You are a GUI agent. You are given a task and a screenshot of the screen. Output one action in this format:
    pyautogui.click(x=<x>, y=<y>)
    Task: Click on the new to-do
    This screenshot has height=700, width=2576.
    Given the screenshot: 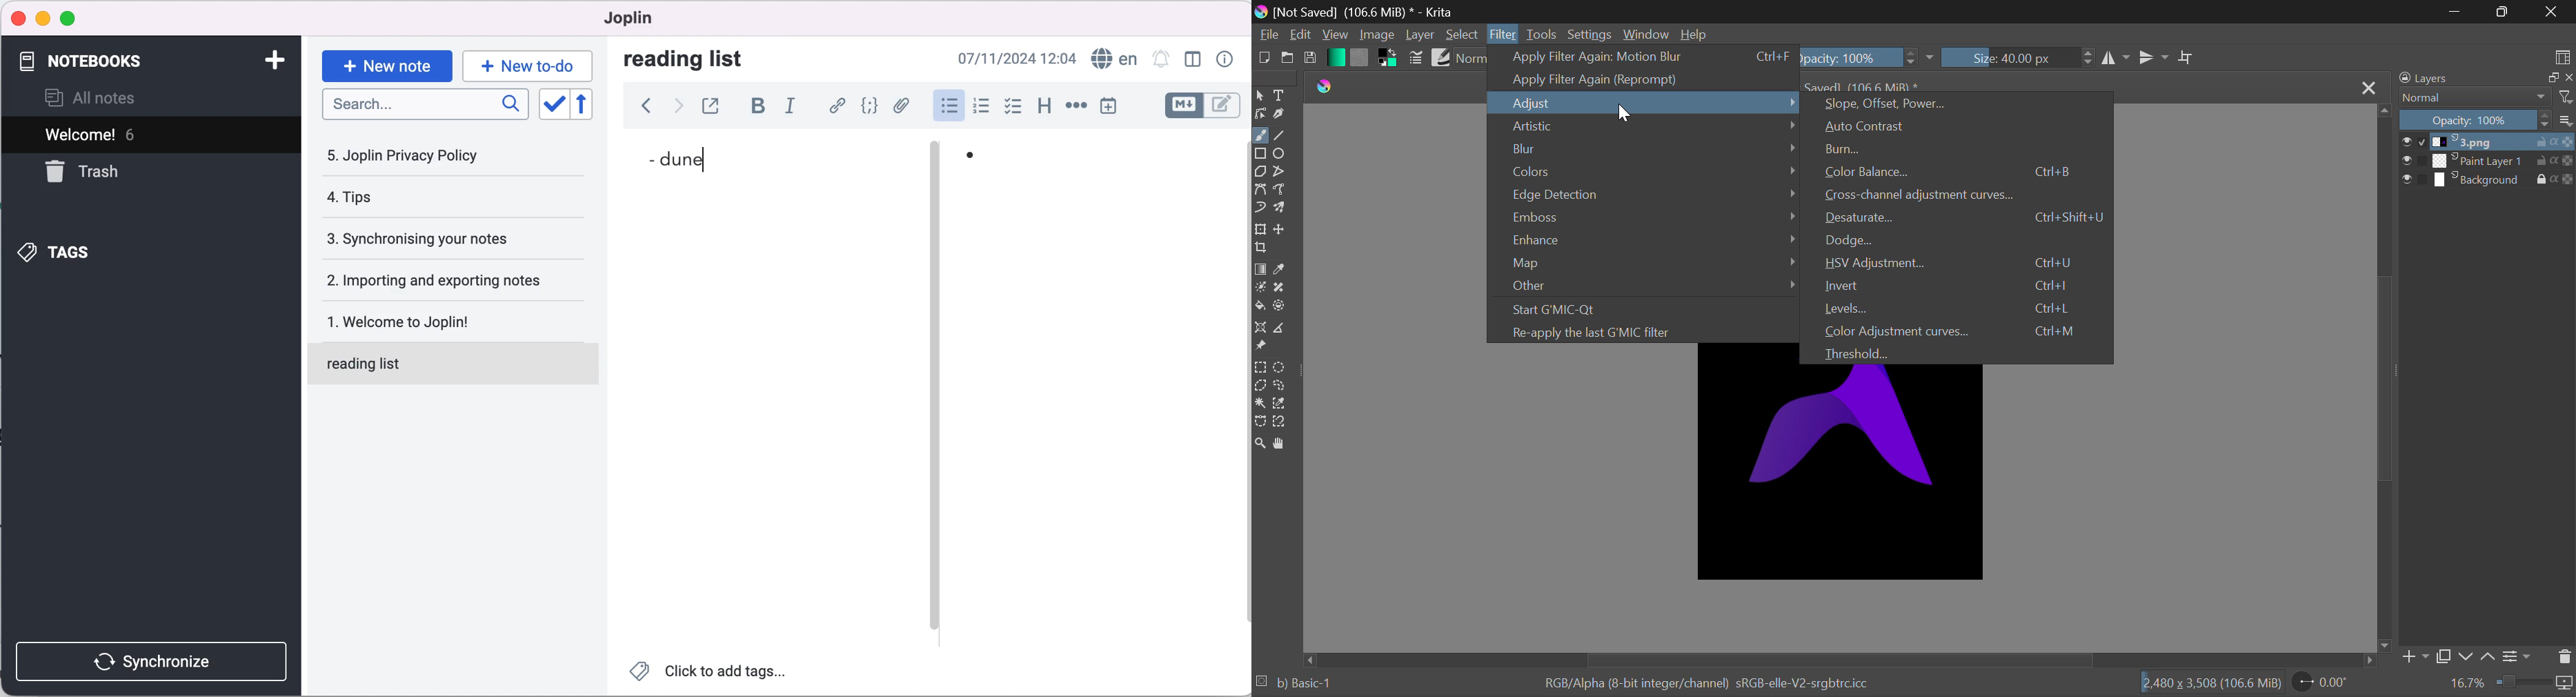 What is the action you would take?
    pyautogui.click(x=530, y=64)
    